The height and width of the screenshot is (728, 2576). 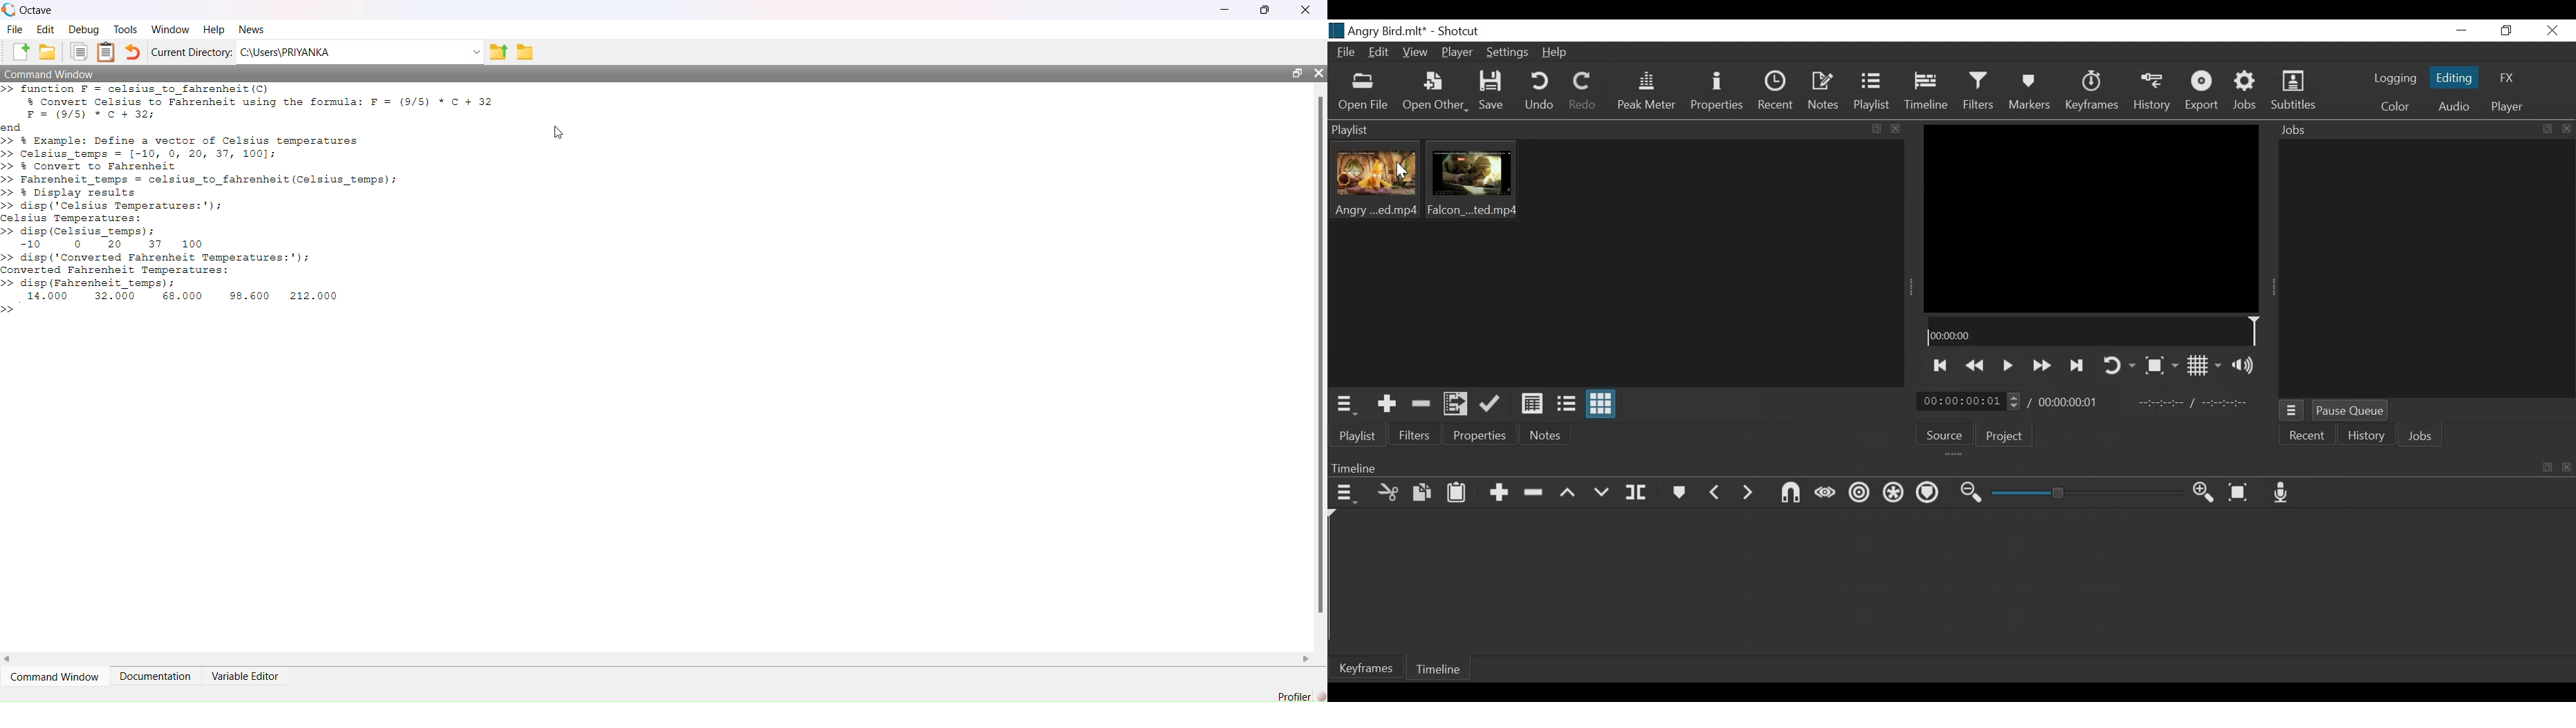 What do you see at coordinates (1345, 53) in the screenshot?
I see `File` at bounding box center [1345, 53].